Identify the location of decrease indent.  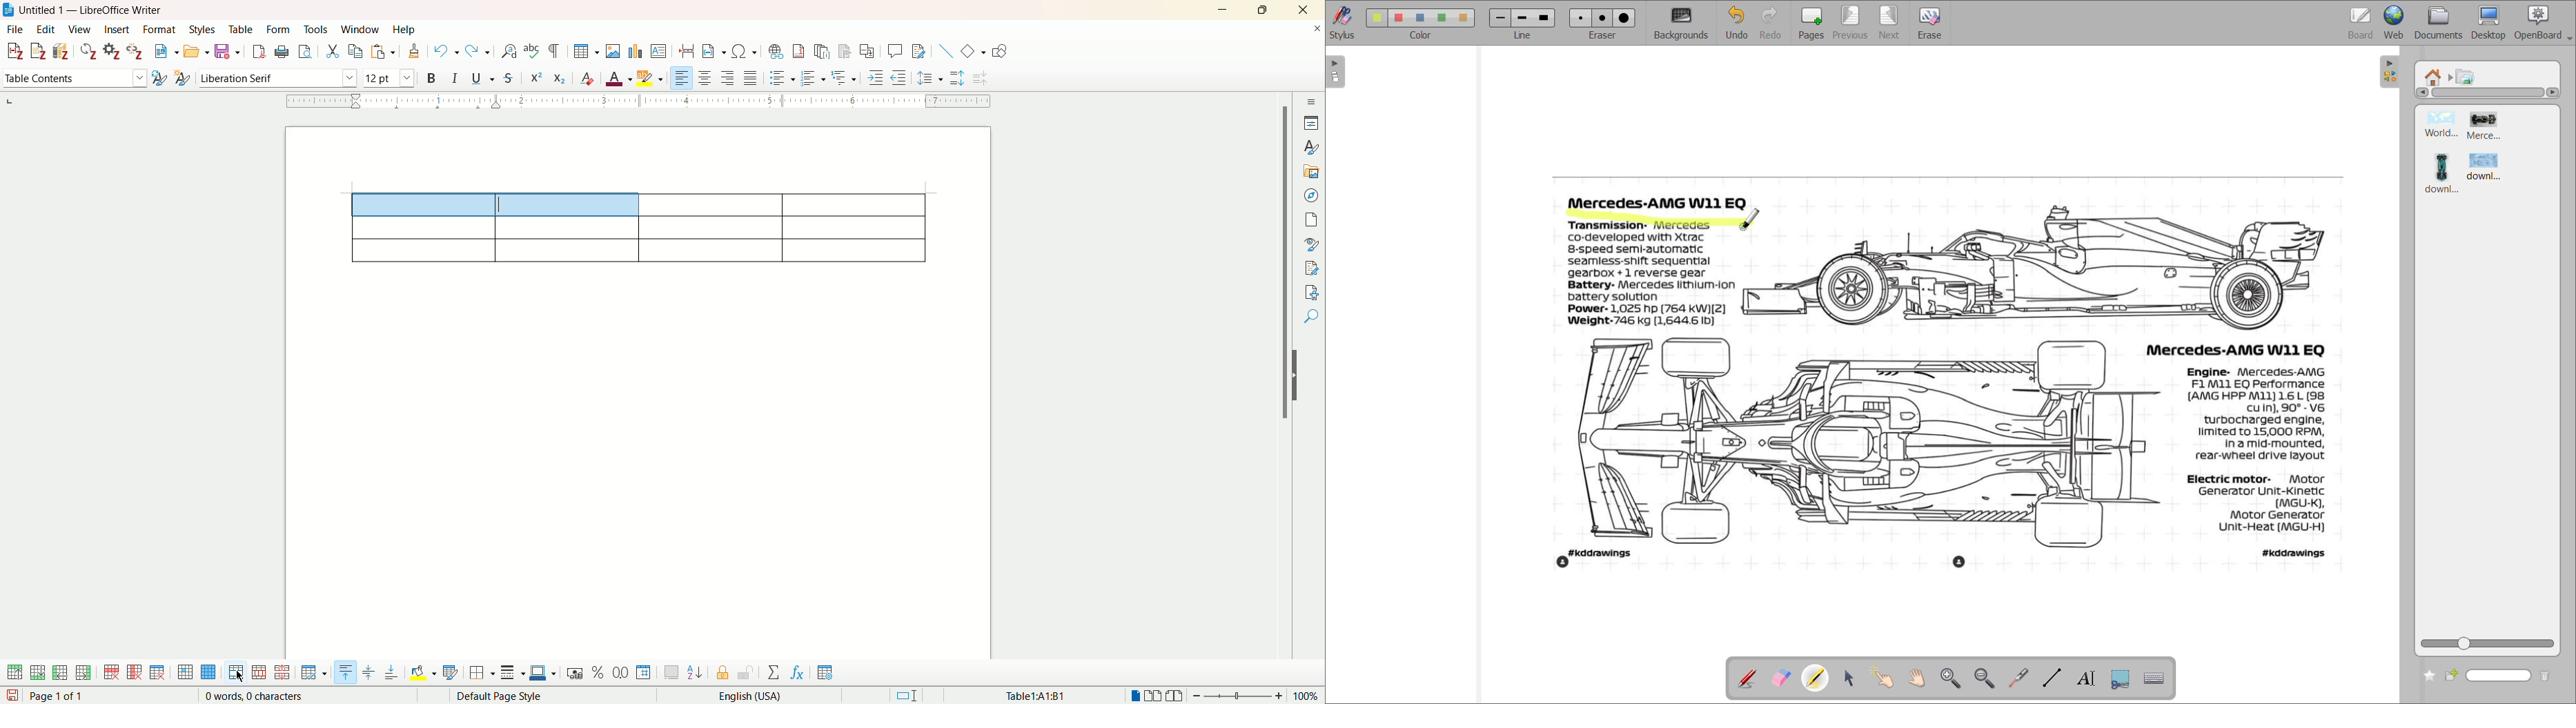
(900, 79).